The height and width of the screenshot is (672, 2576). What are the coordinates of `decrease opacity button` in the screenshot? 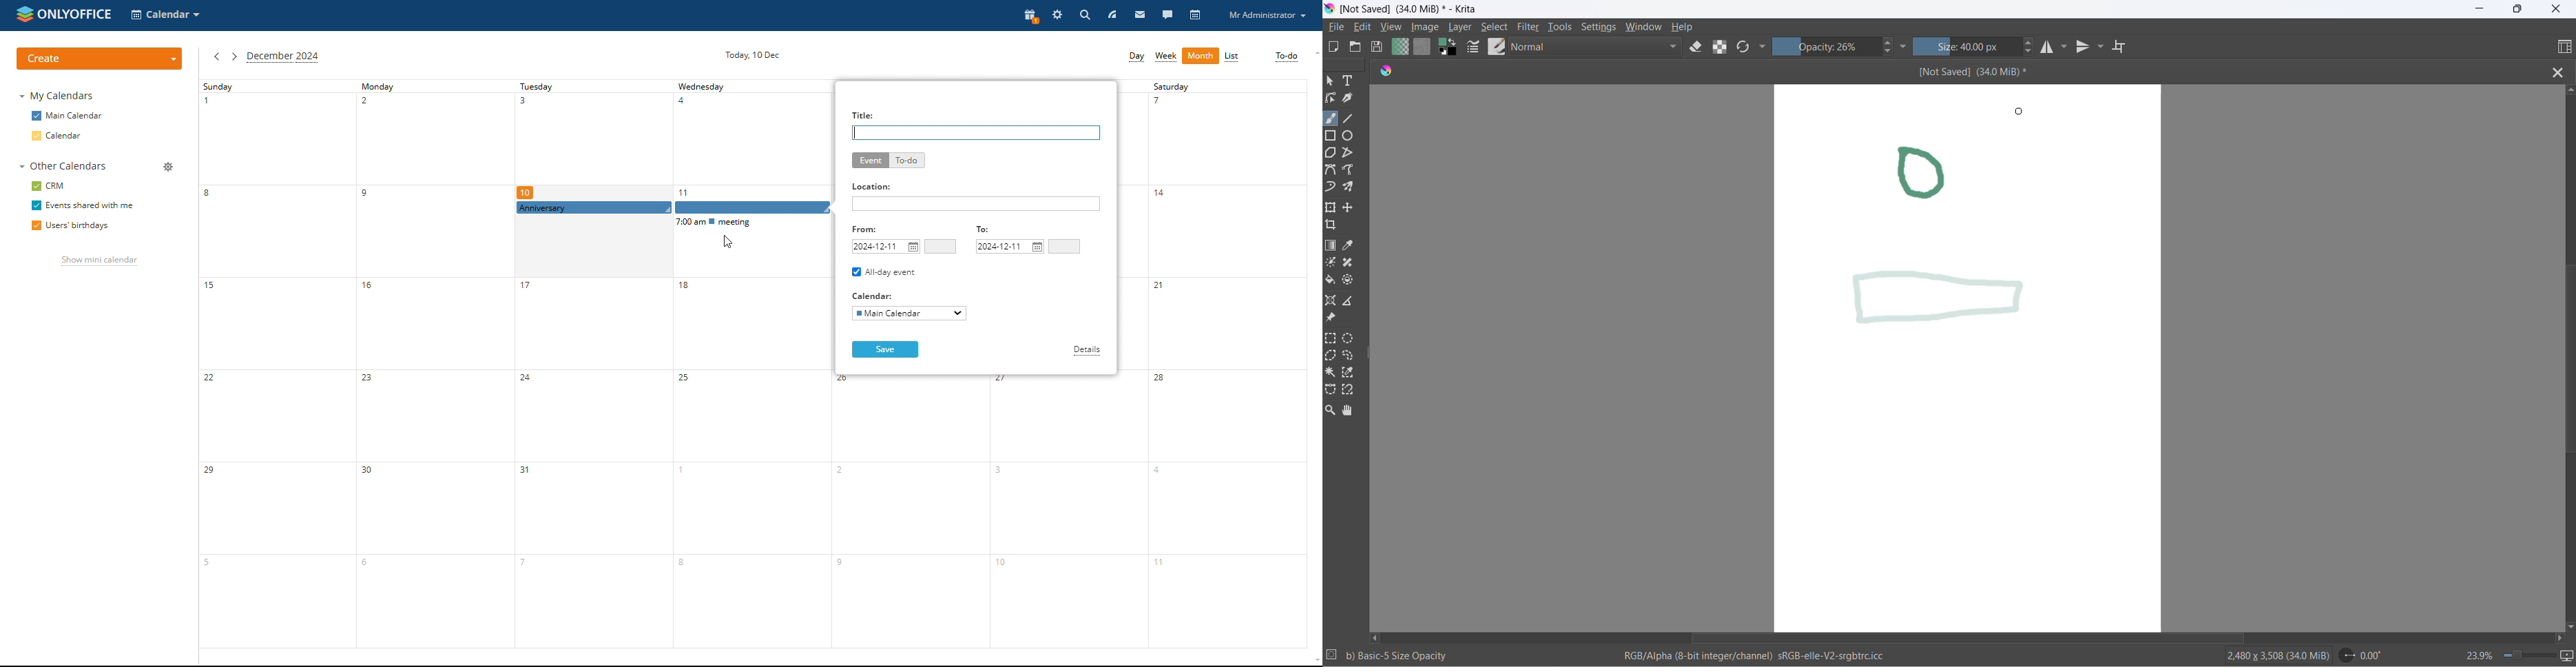 It's located at (1890, 52).